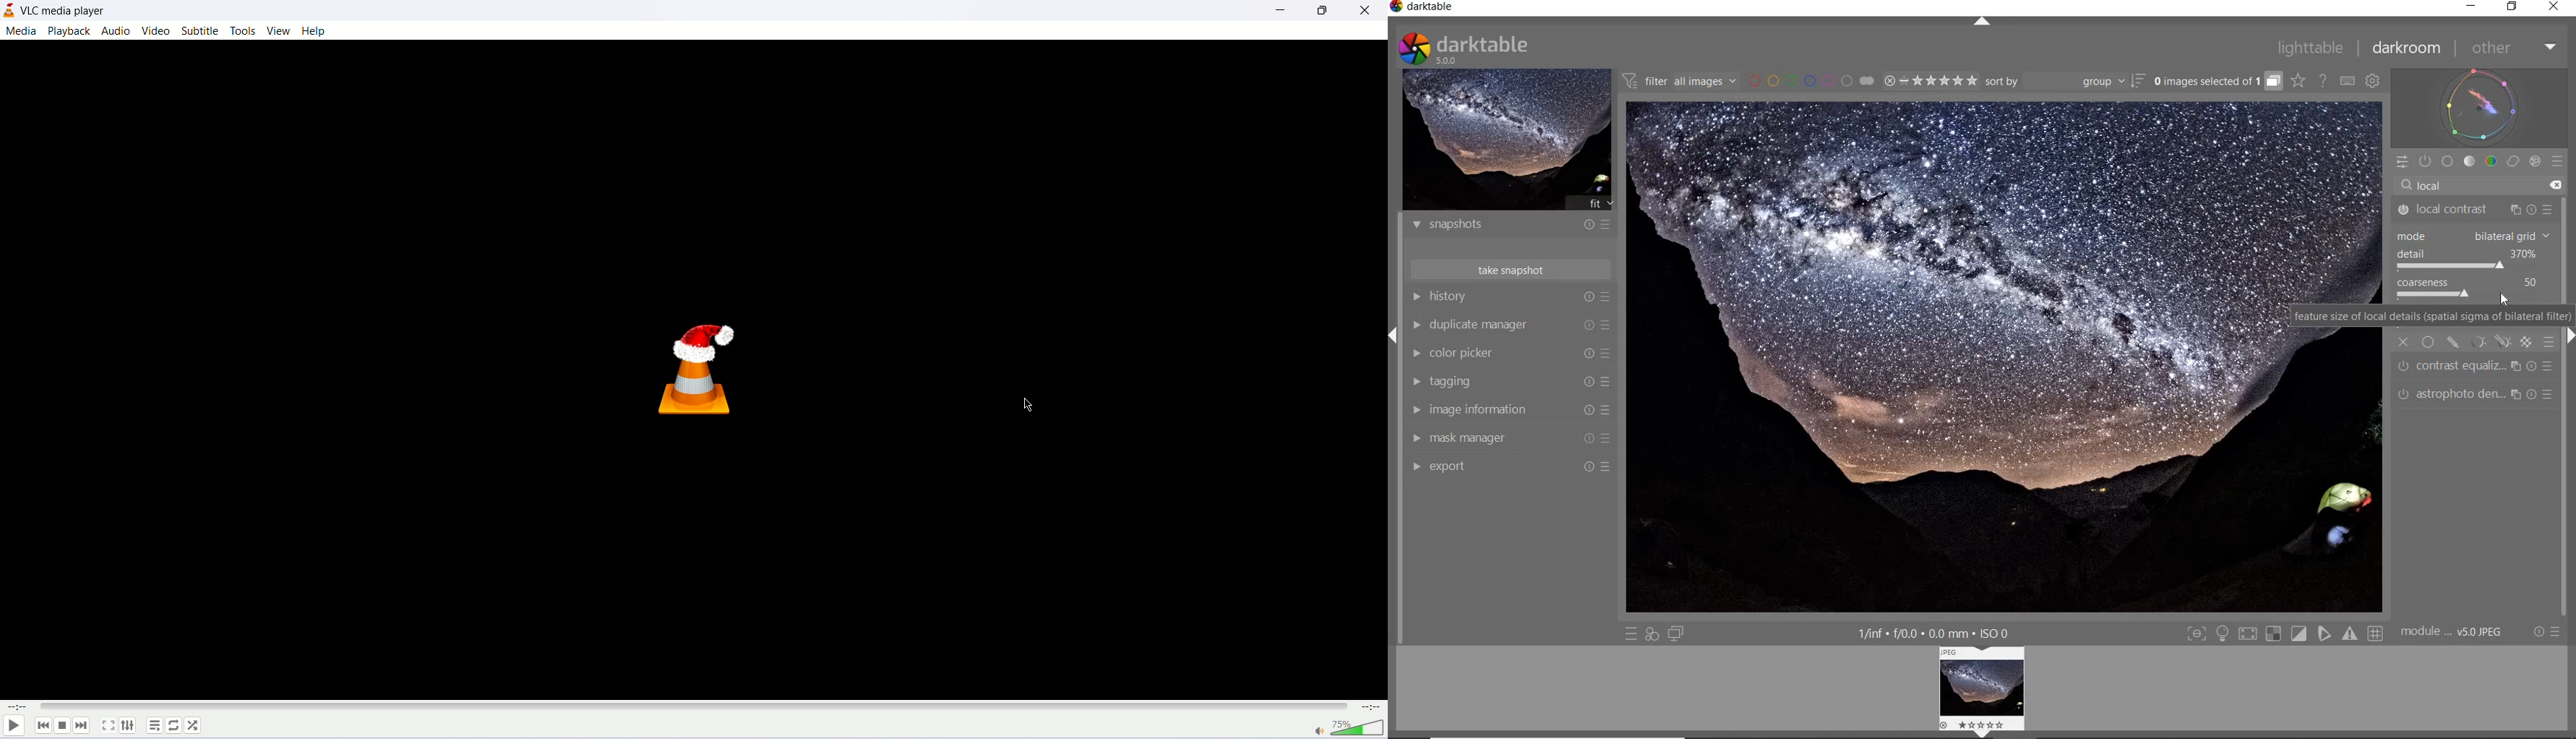 Image resolution: width=2576 pixels, height=756 pixels. I want to click on reset, so click(1588, 297).